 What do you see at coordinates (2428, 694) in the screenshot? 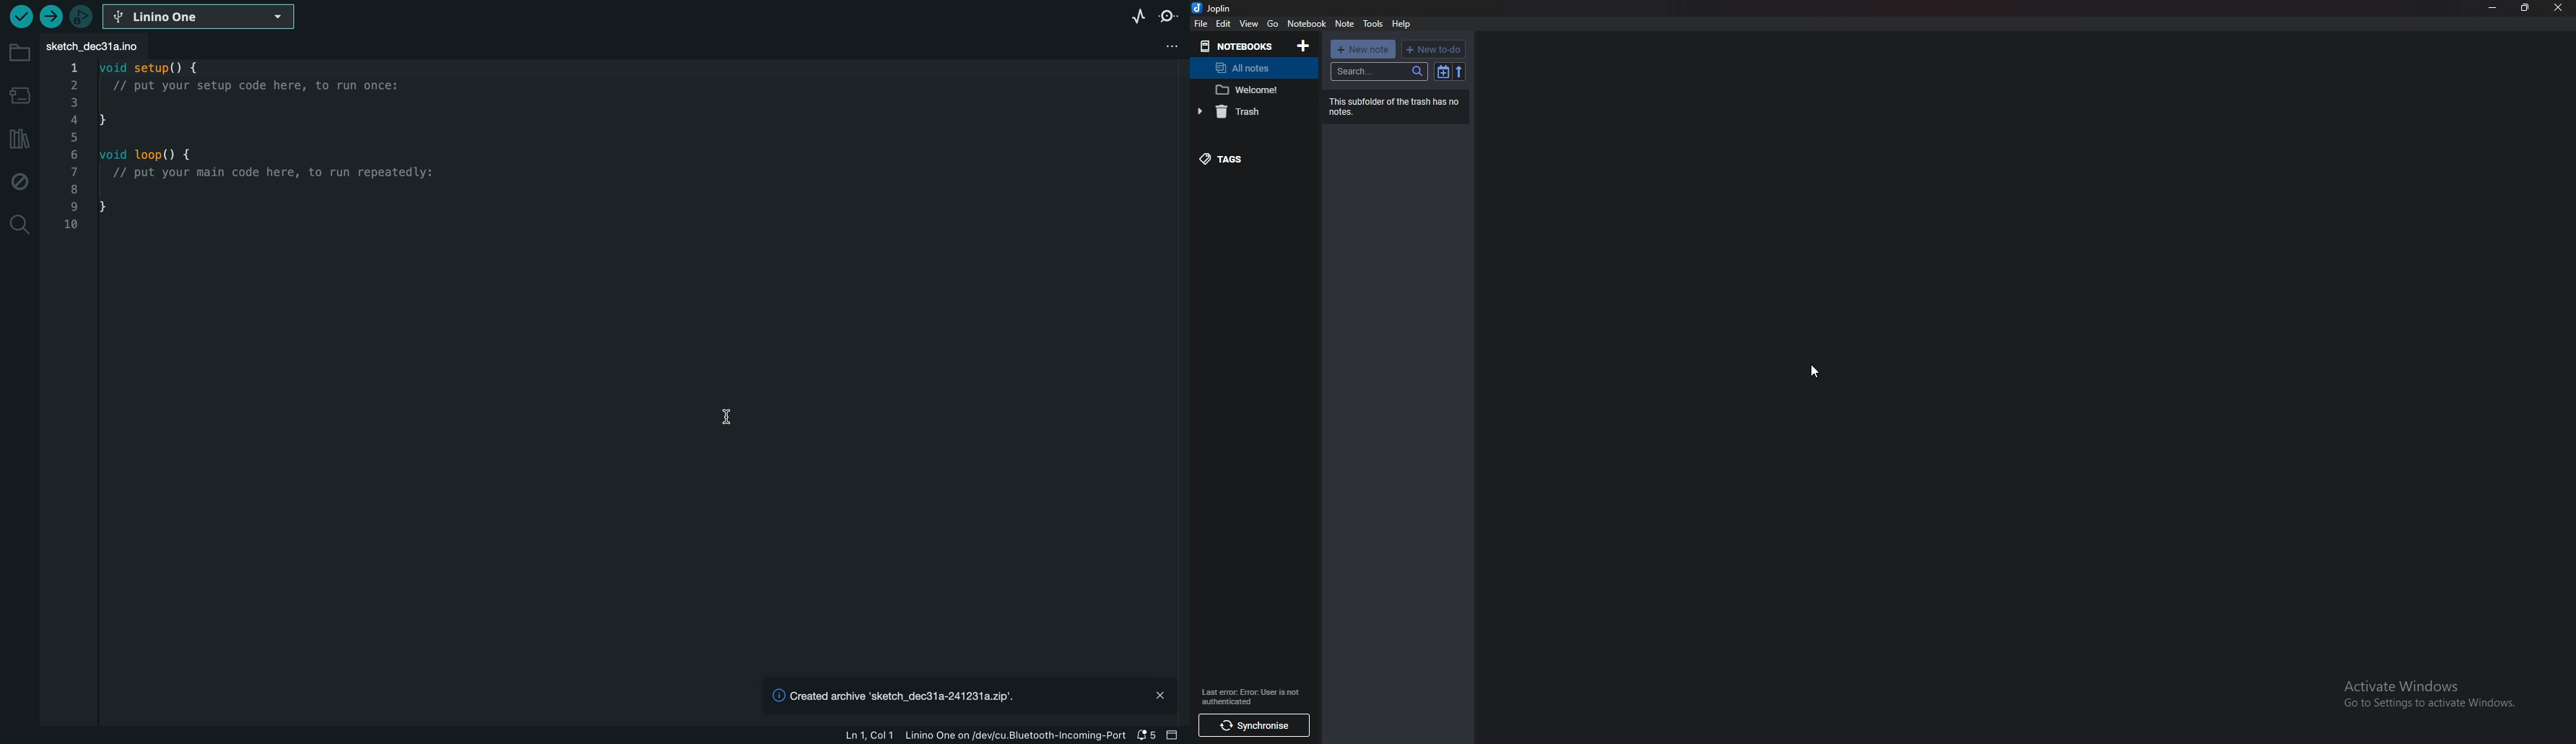
I see `activate windows pop up` at bounding box center [2428, 694].